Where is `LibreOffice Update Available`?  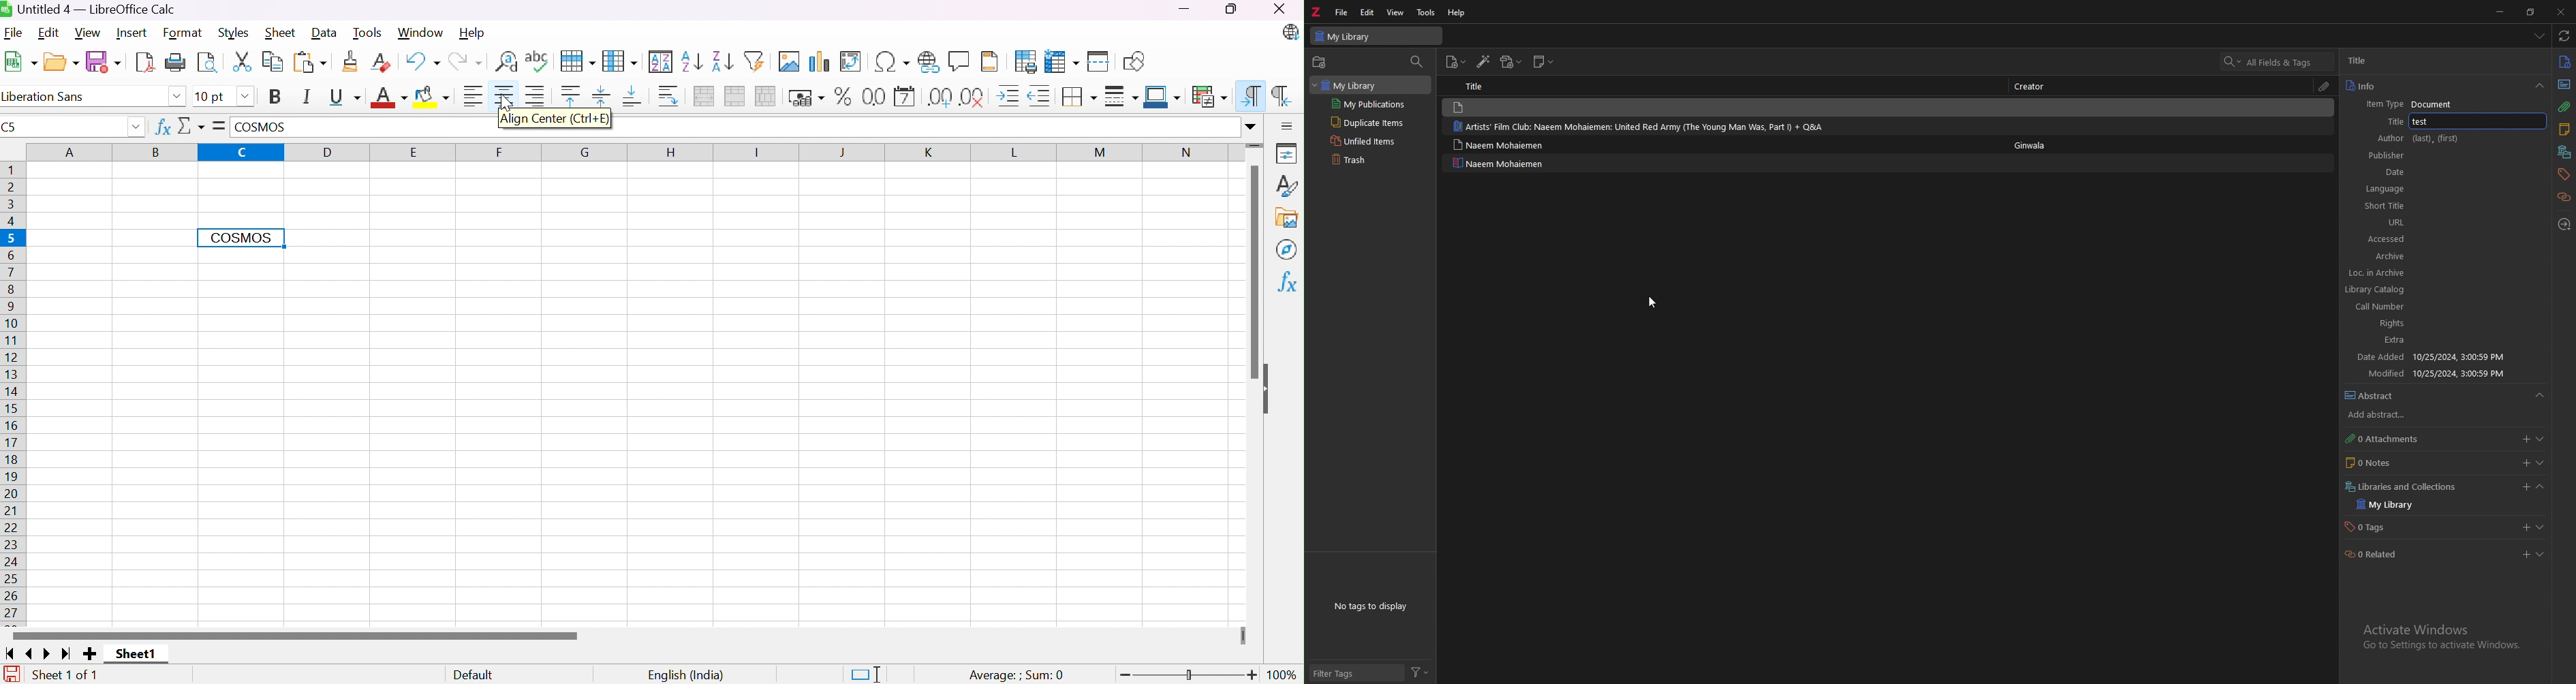
LibreOffice Update Available is located at coordinates (1289, 32).